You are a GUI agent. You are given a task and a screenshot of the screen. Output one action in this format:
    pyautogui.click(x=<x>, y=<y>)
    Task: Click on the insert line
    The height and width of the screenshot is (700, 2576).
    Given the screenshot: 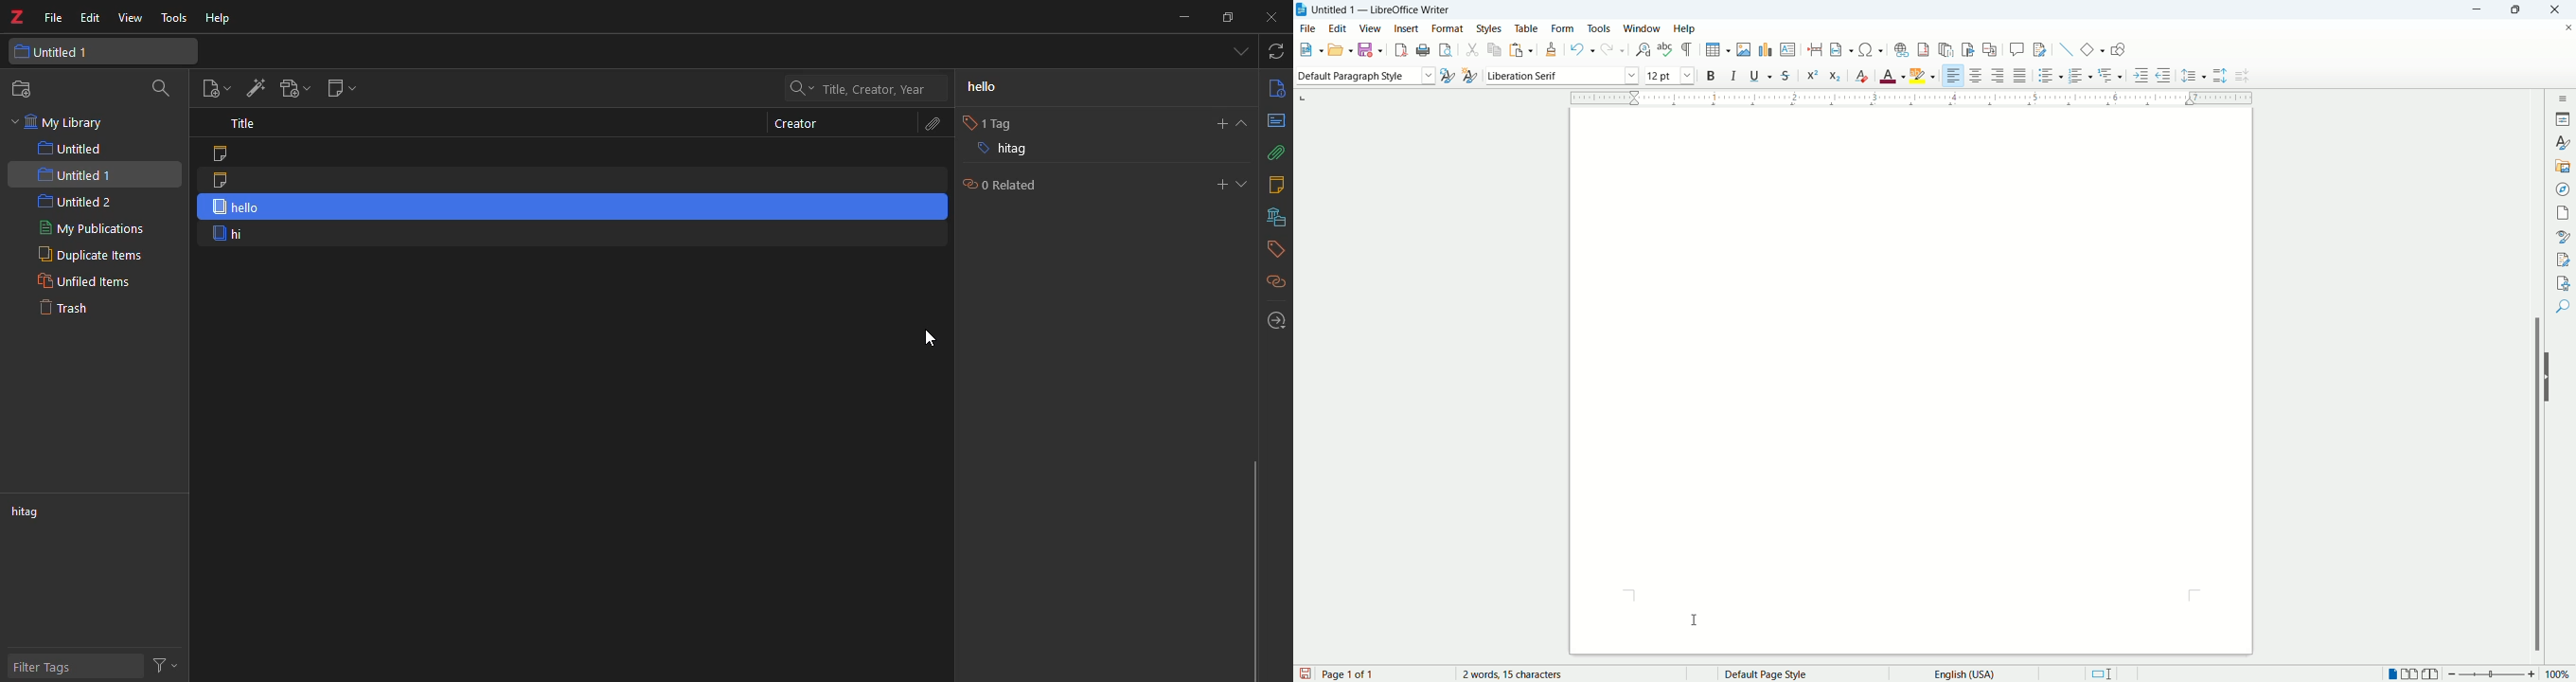 What is the action you would take?
    pyautogui.click(x=2064, y=49)
    